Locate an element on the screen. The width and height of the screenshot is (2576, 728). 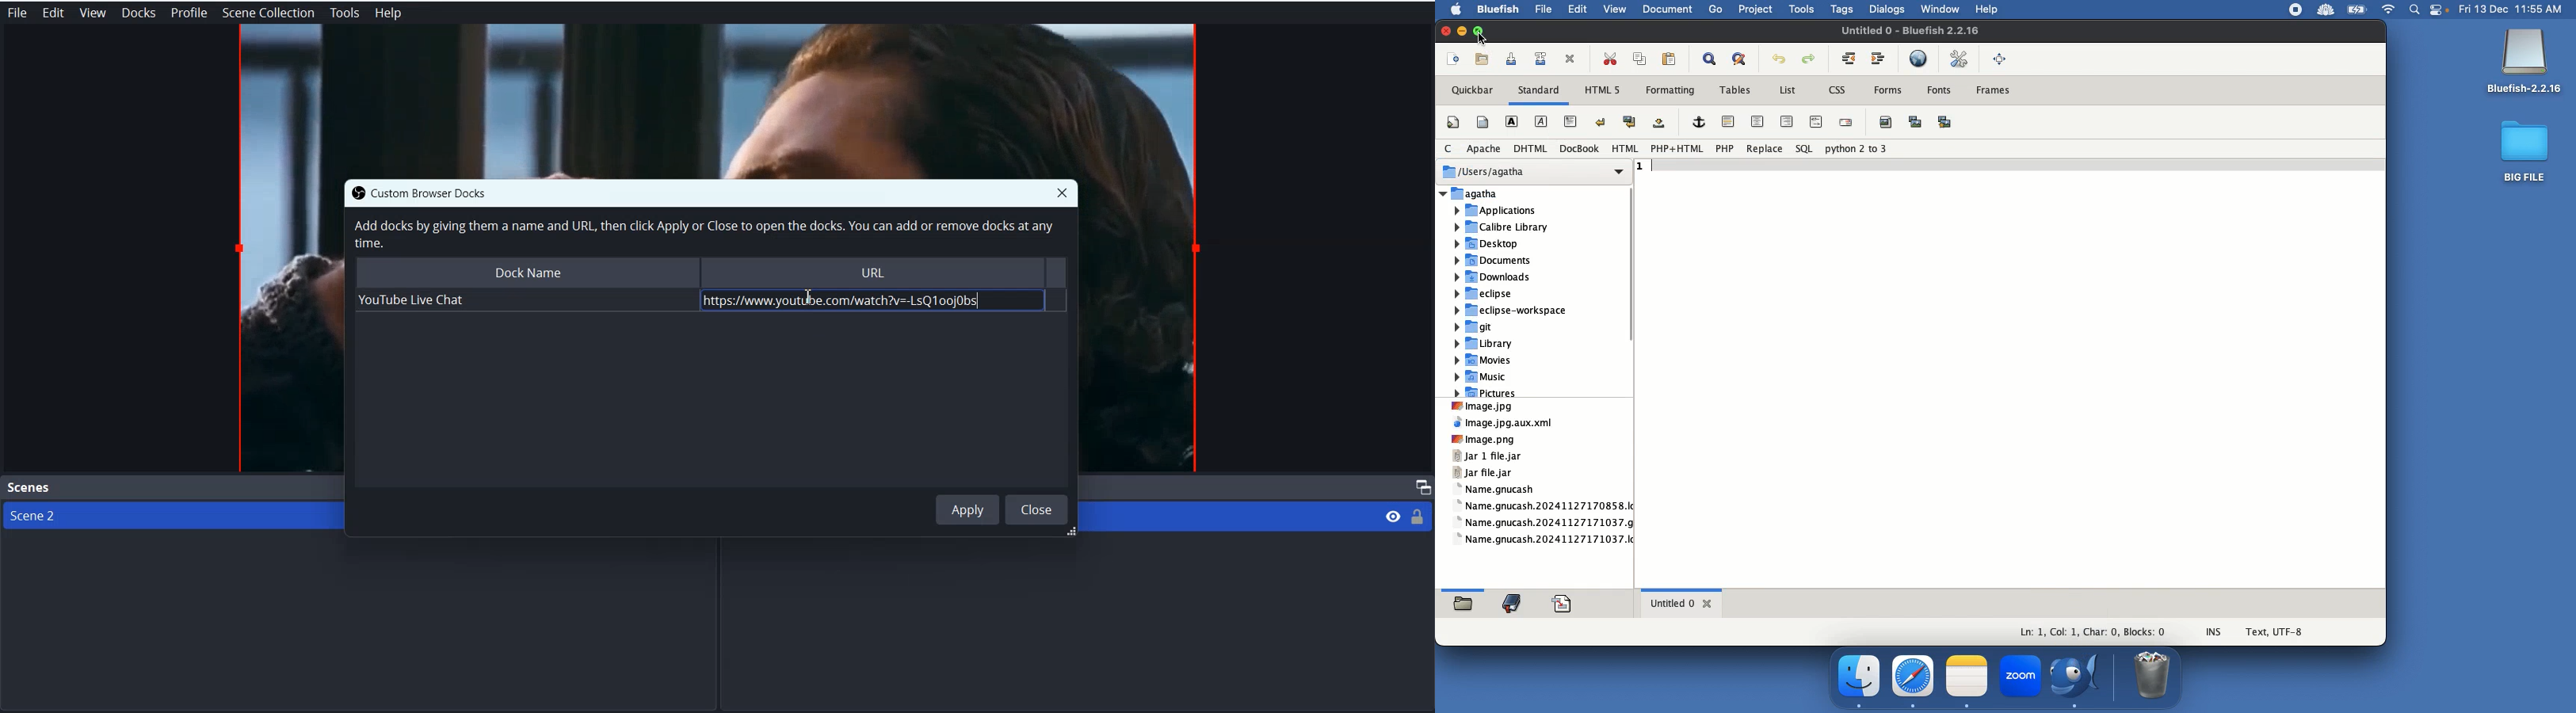
Save current file is located at coordinates (1513, 59).